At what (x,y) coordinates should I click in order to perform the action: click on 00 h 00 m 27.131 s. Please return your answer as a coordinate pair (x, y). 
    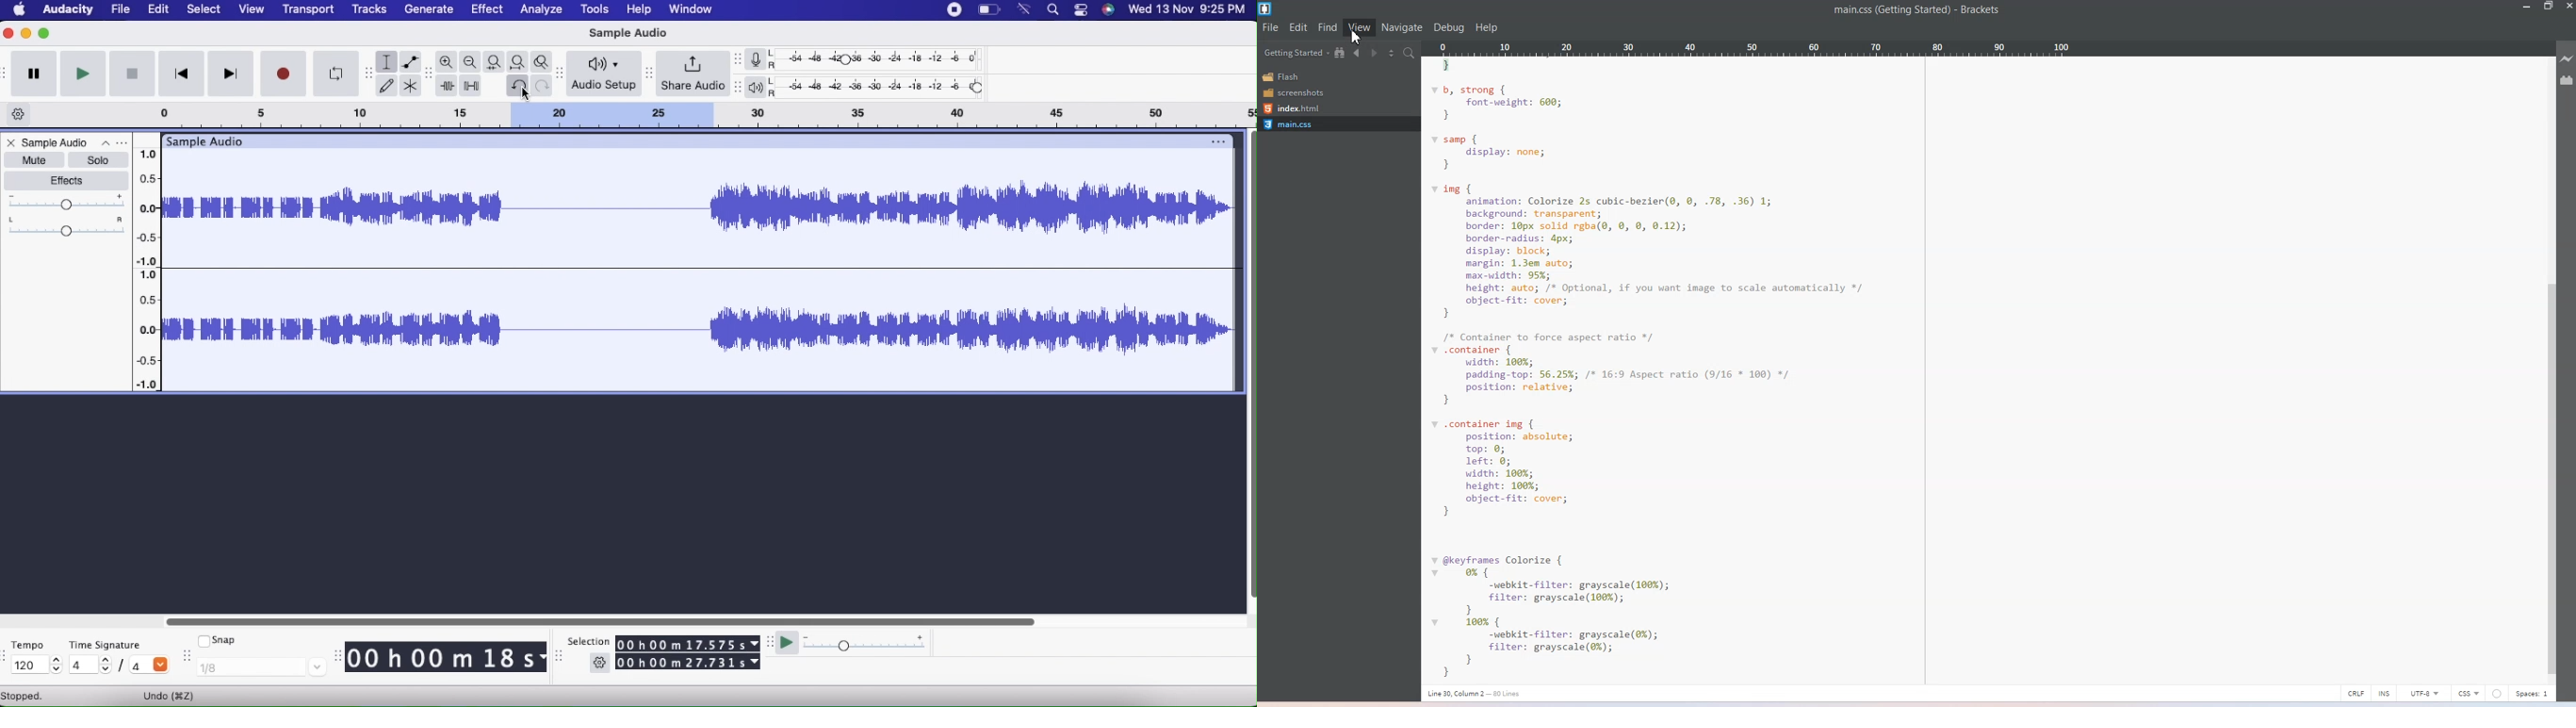
    Looking at the image, I should click on (690, 664).